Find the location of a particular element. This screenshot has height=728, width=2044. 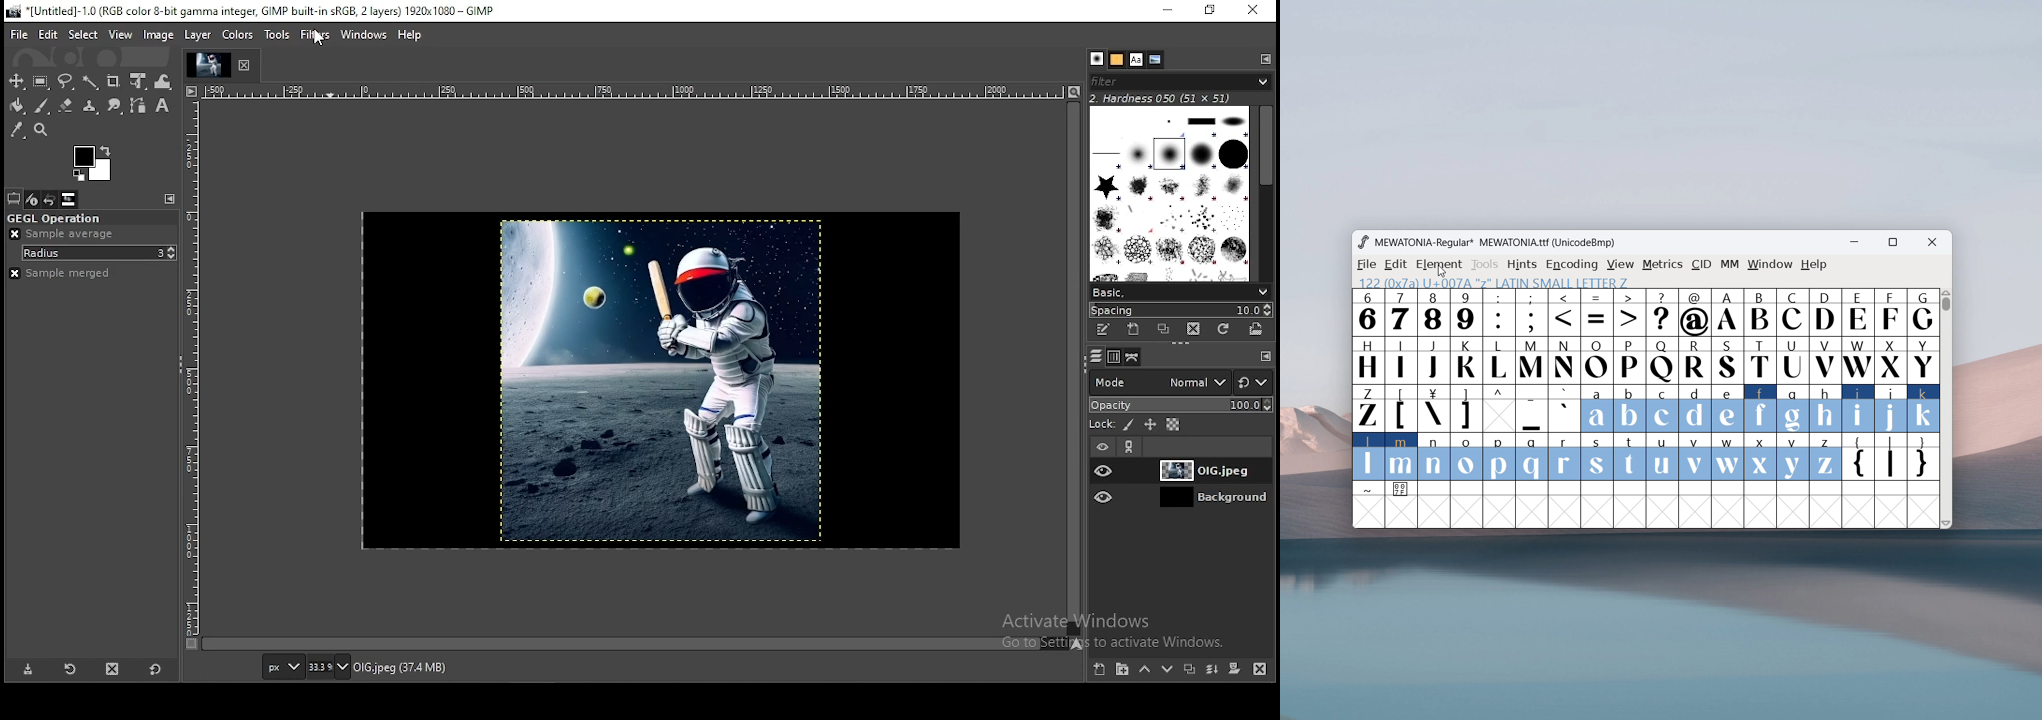

device status is located at coordinates (33, 200).